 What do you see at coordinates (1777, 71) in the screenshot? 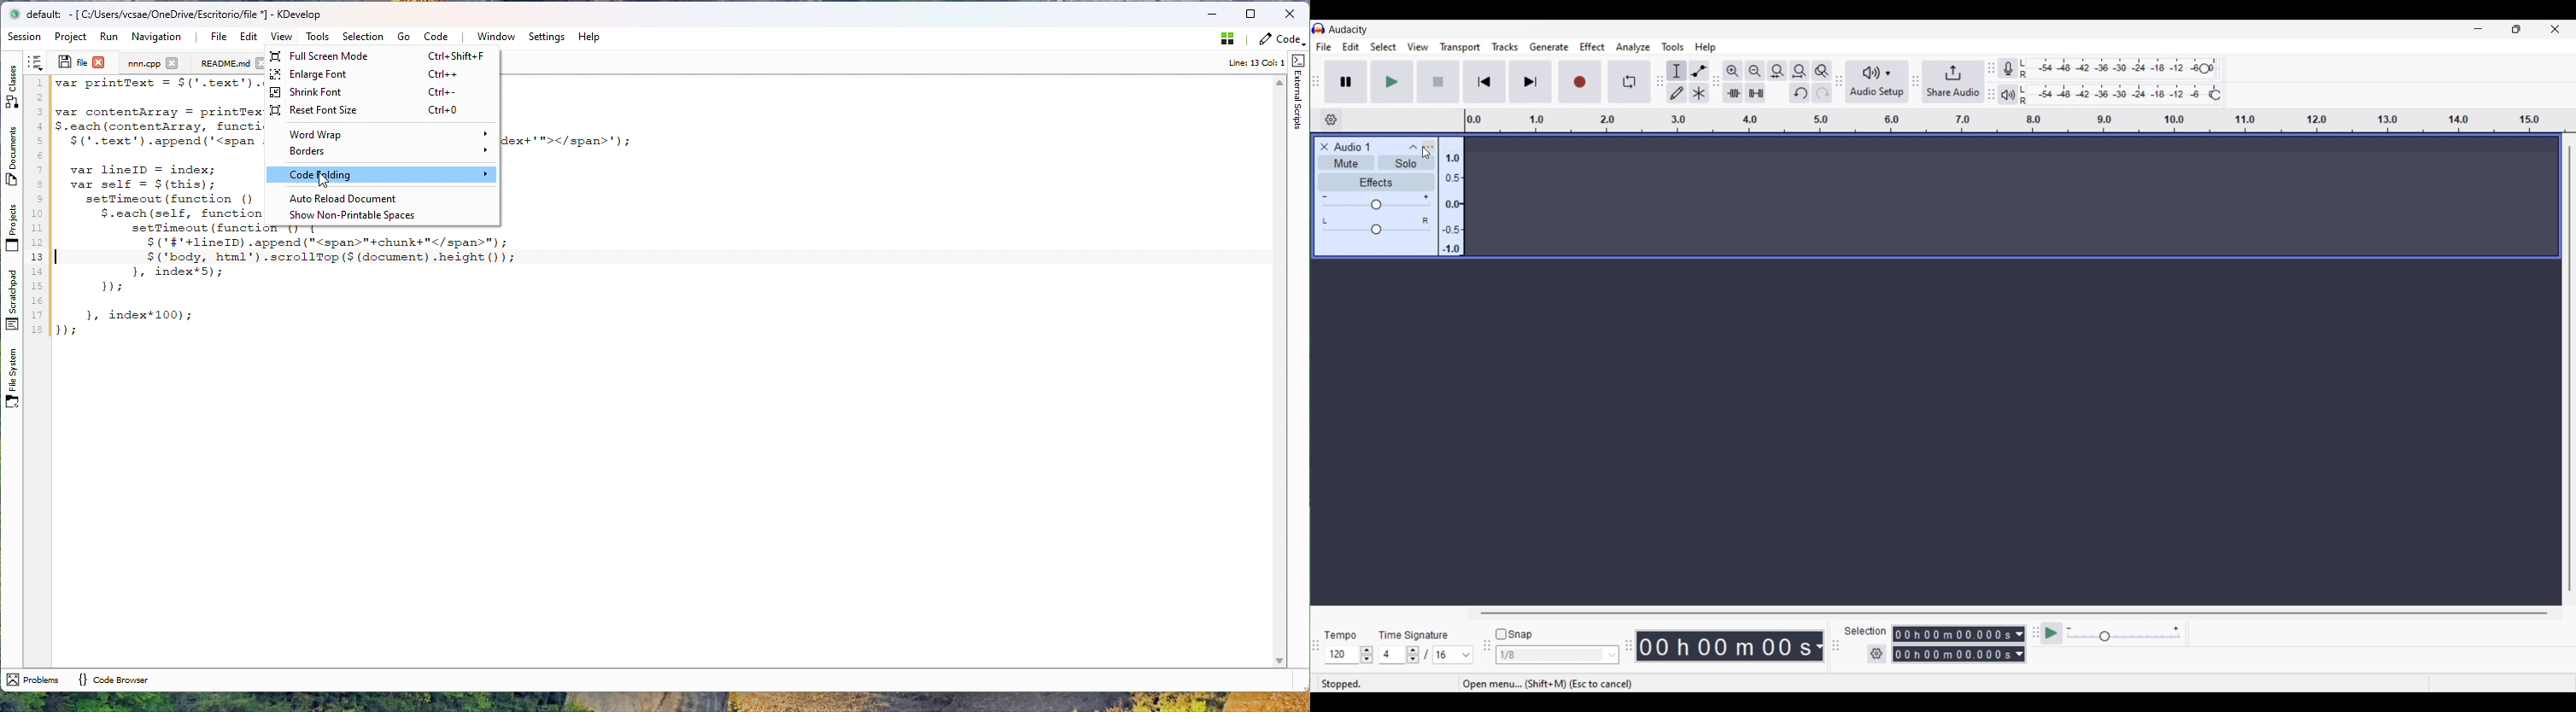
I see `Fit selection to width` at bounding box center [1777, 71].